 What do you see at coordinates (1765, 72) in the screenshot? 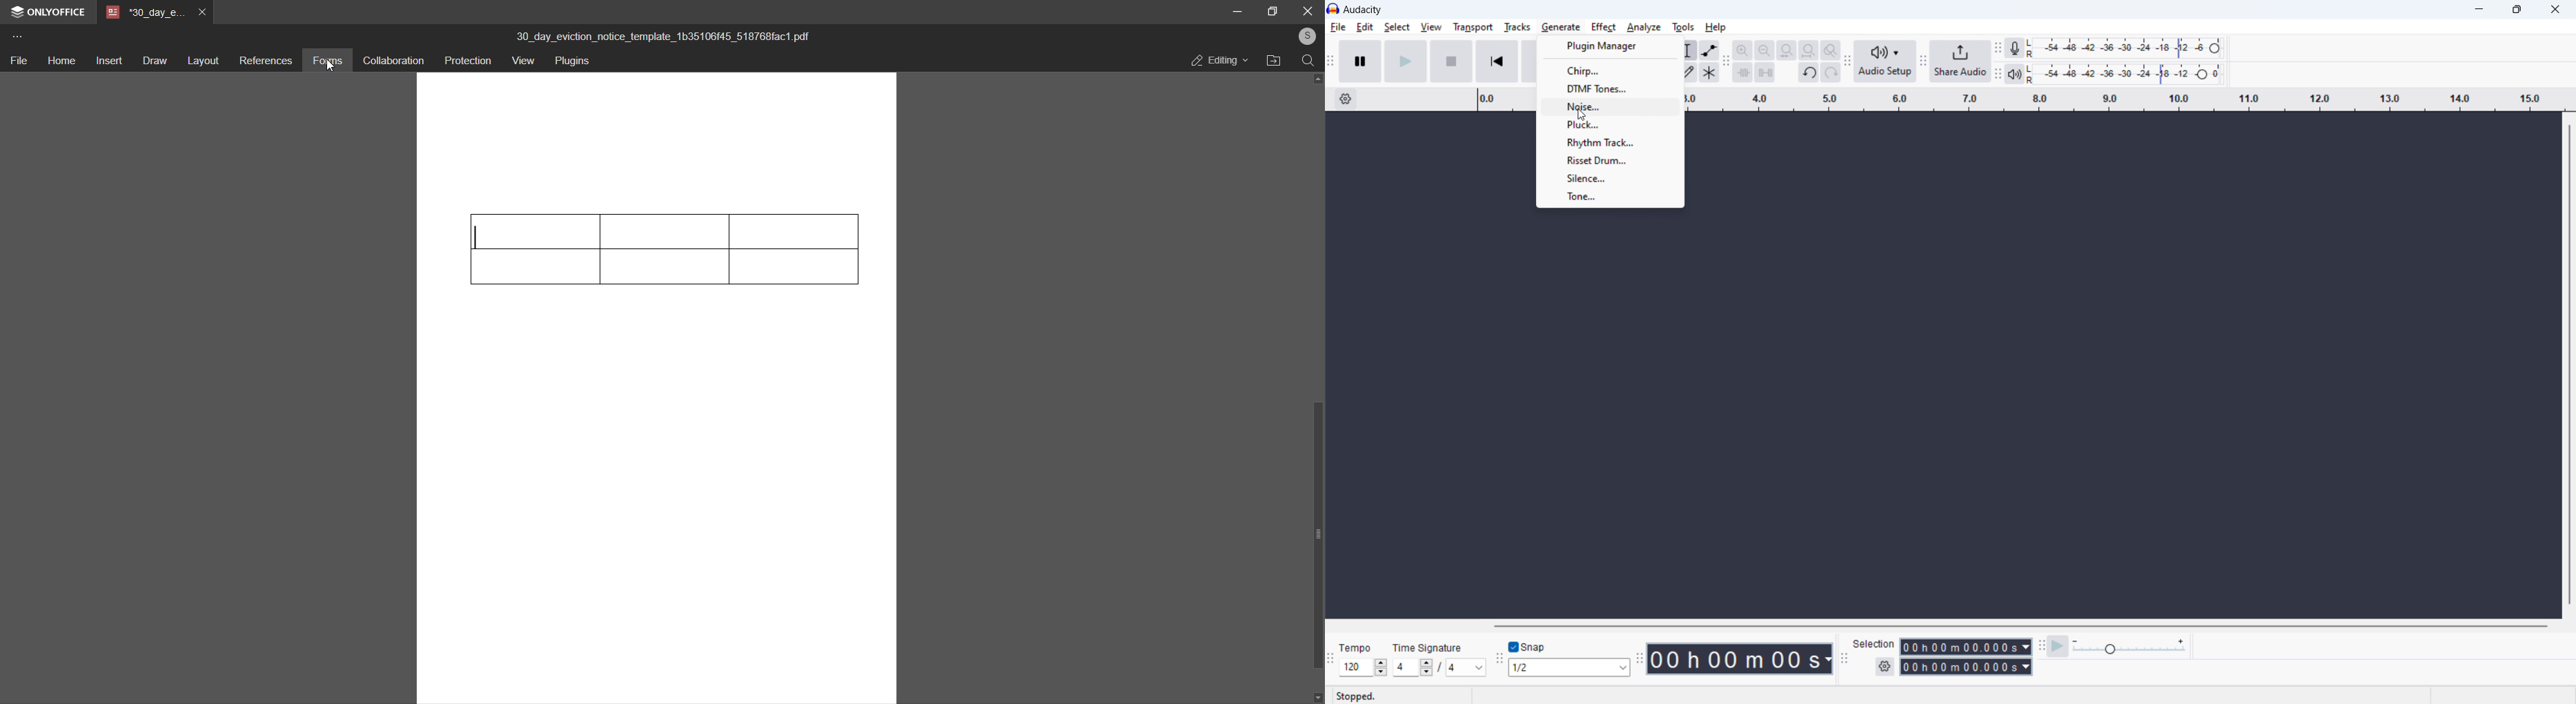
I see `silence audio selection` at bounding box center [1765, 72].